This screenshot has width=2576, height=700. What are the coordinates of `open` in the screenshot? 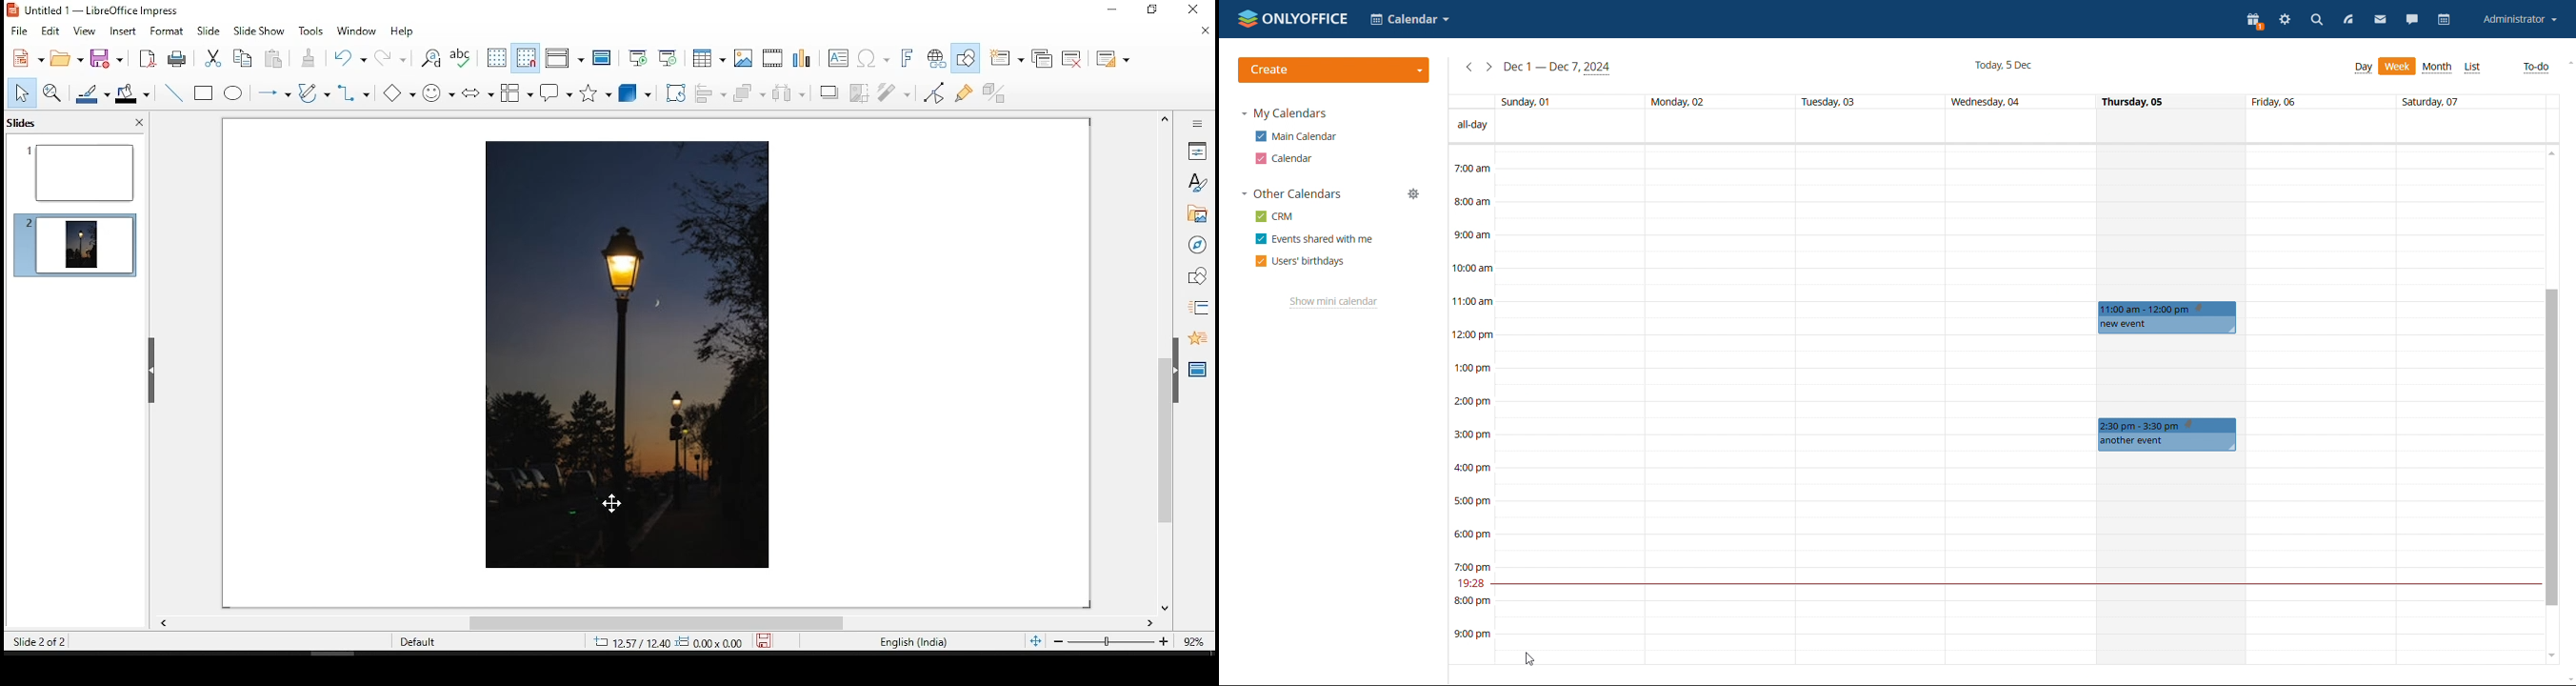 It's located at (68, 57).